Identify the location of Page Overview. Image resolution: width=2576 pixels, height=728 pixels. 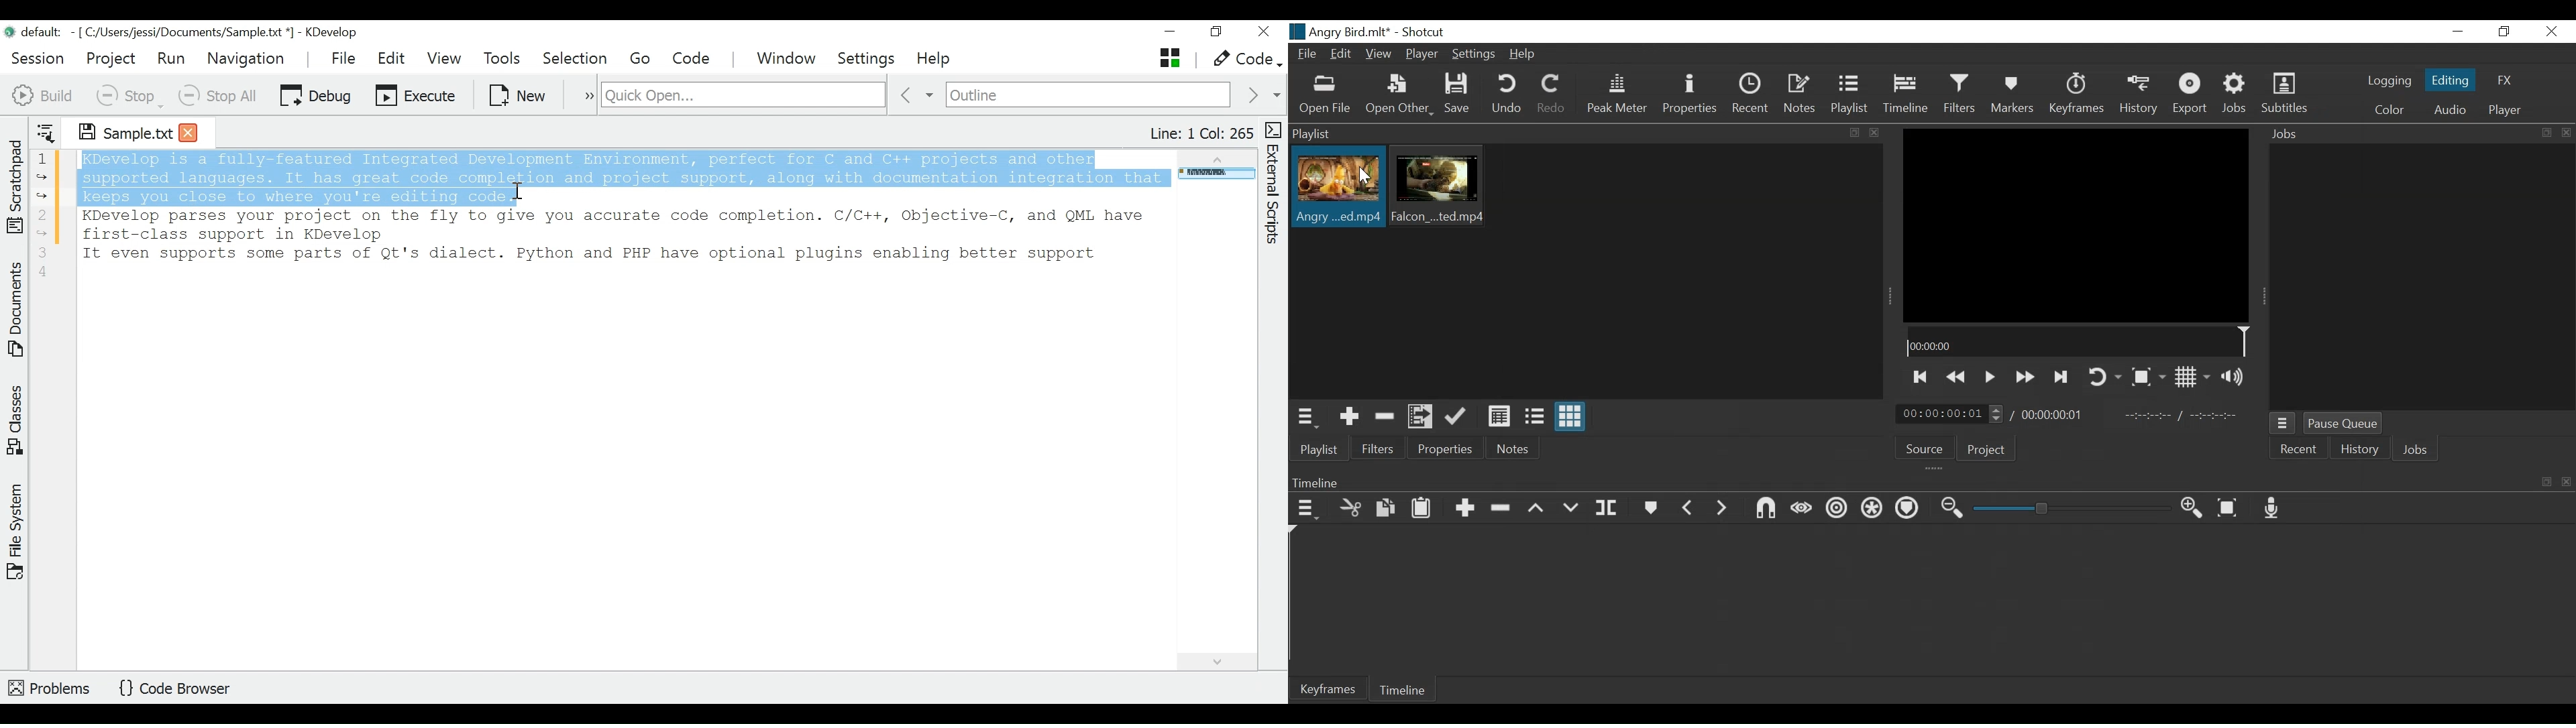
(1214, 175).